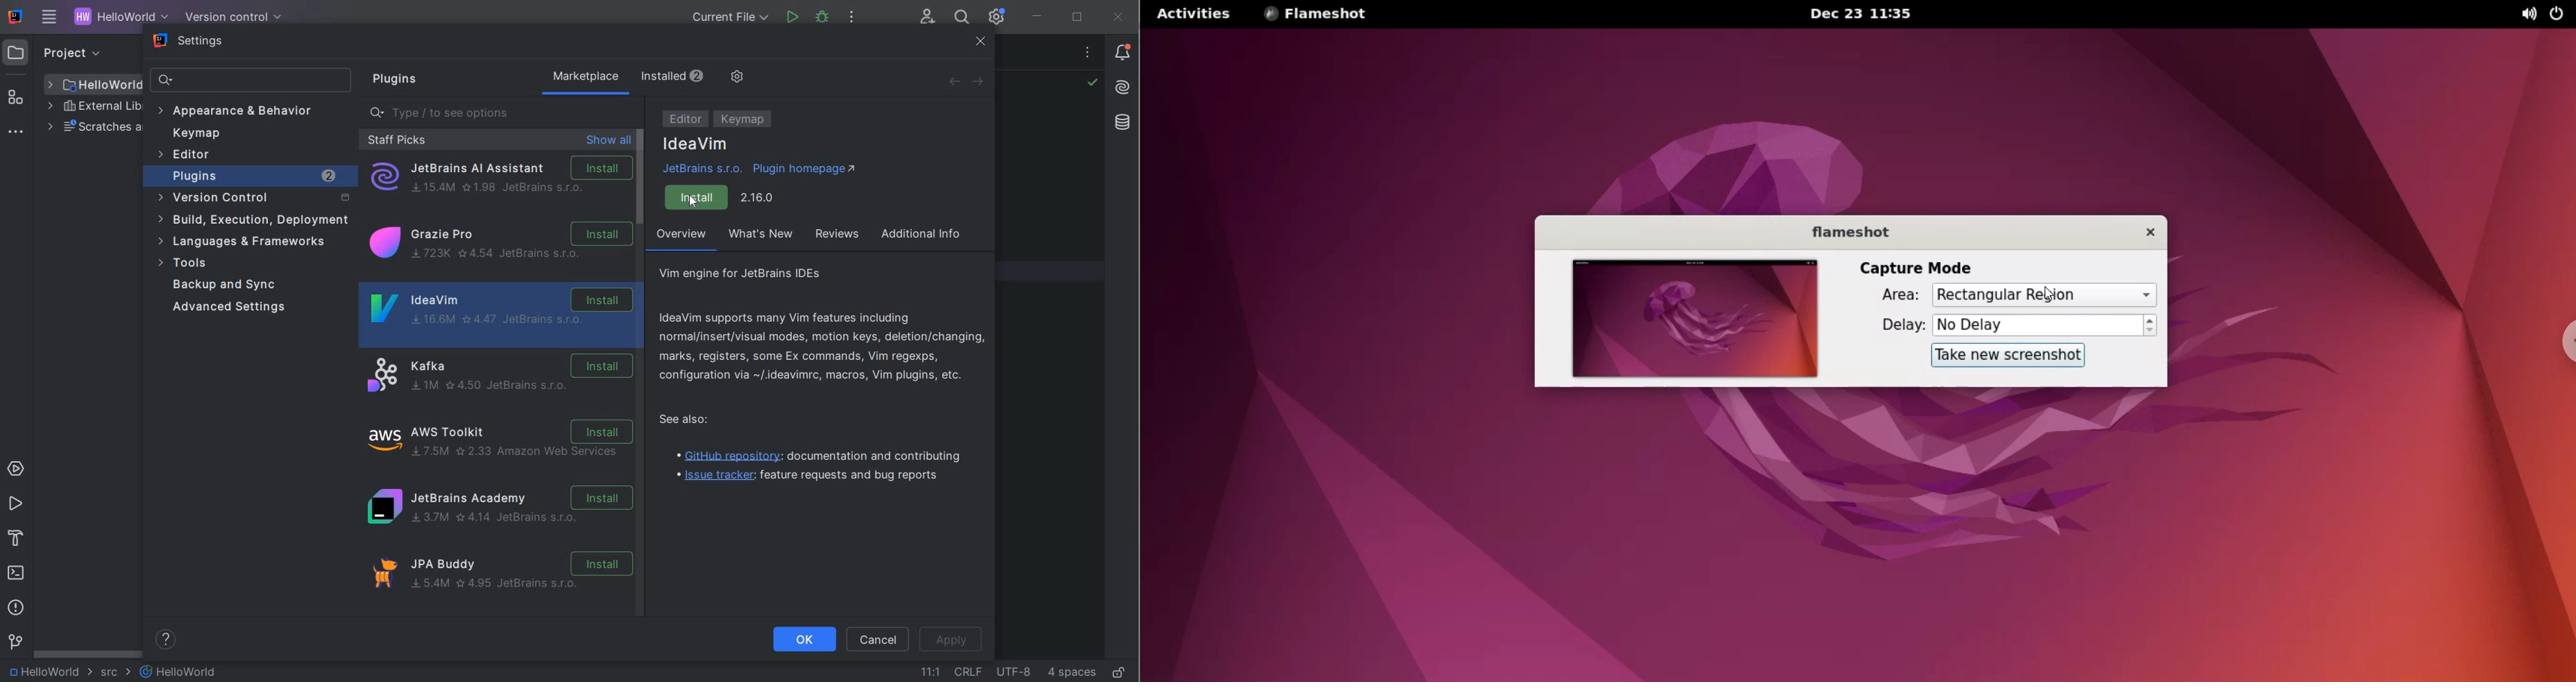 The height and width of the screenshot is (700, 2576). What do you see at coordinates (693, 421) in the screenshot?
I see `see also` at bounding box center [693, 421].